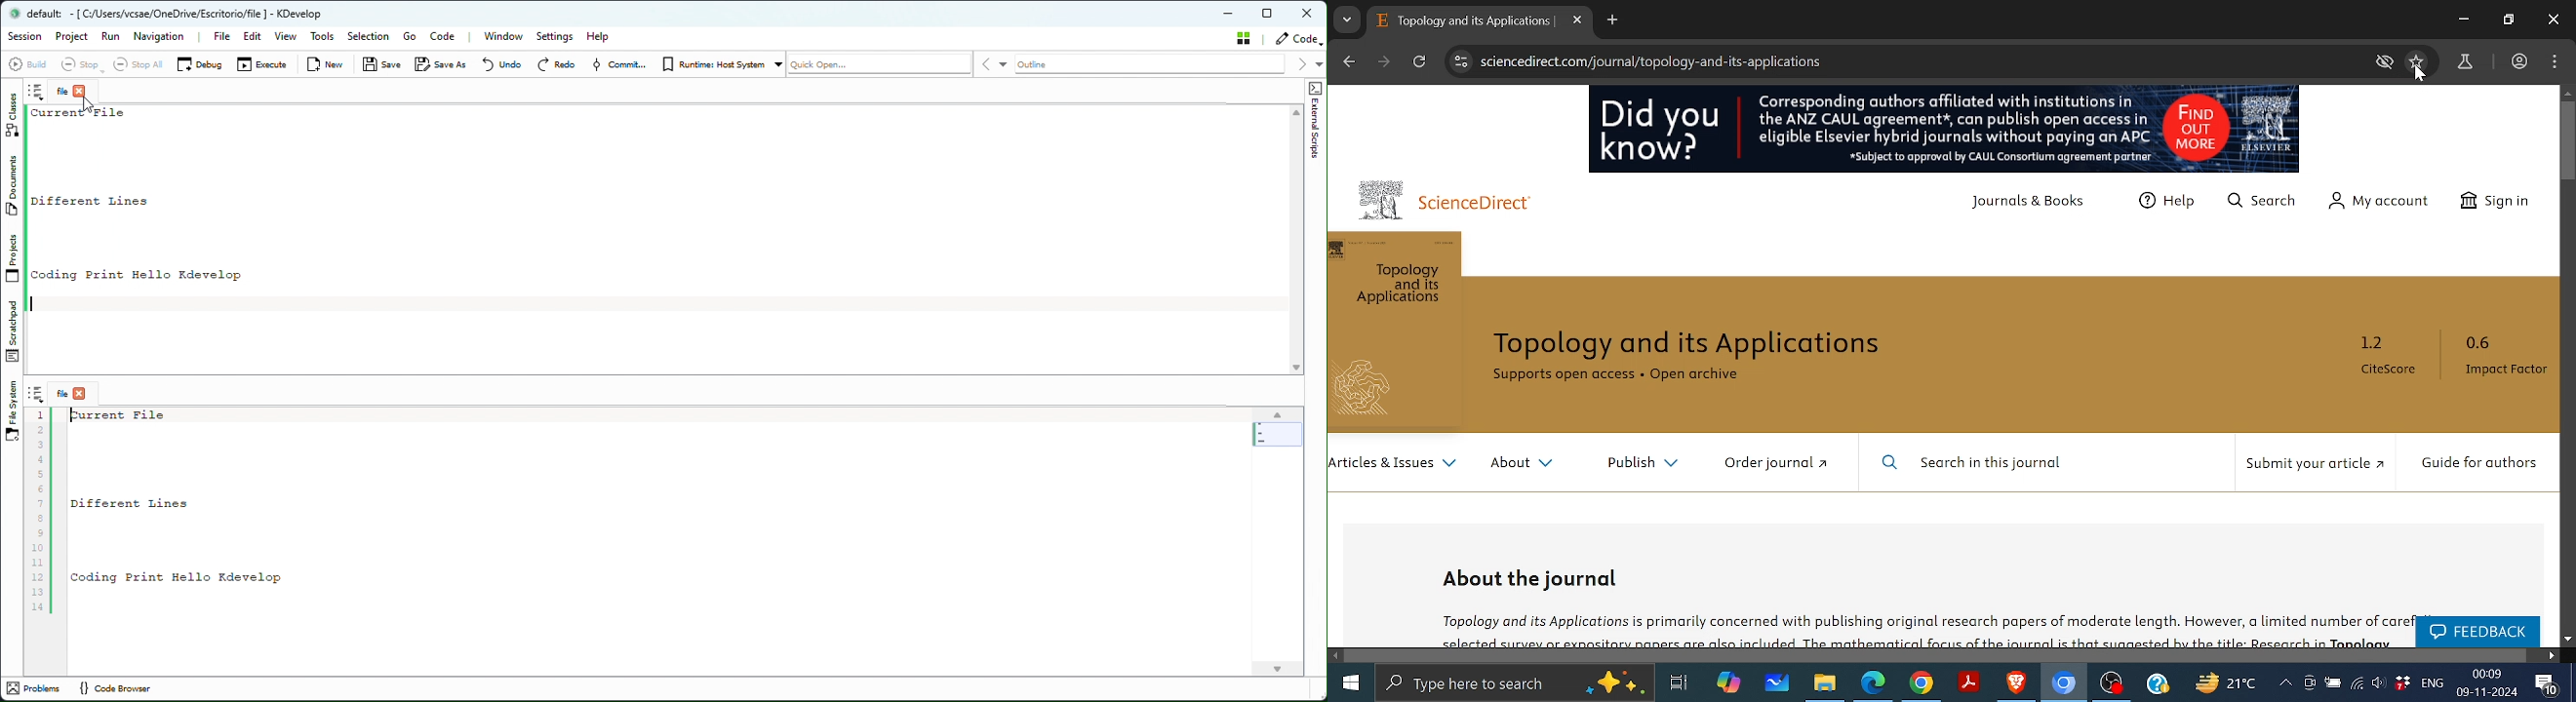 The width and height of the screenshot is (2576, 728). Describe the element at coordinates (1386, 61) in the screenshot. I see `Go to next page` at that location.